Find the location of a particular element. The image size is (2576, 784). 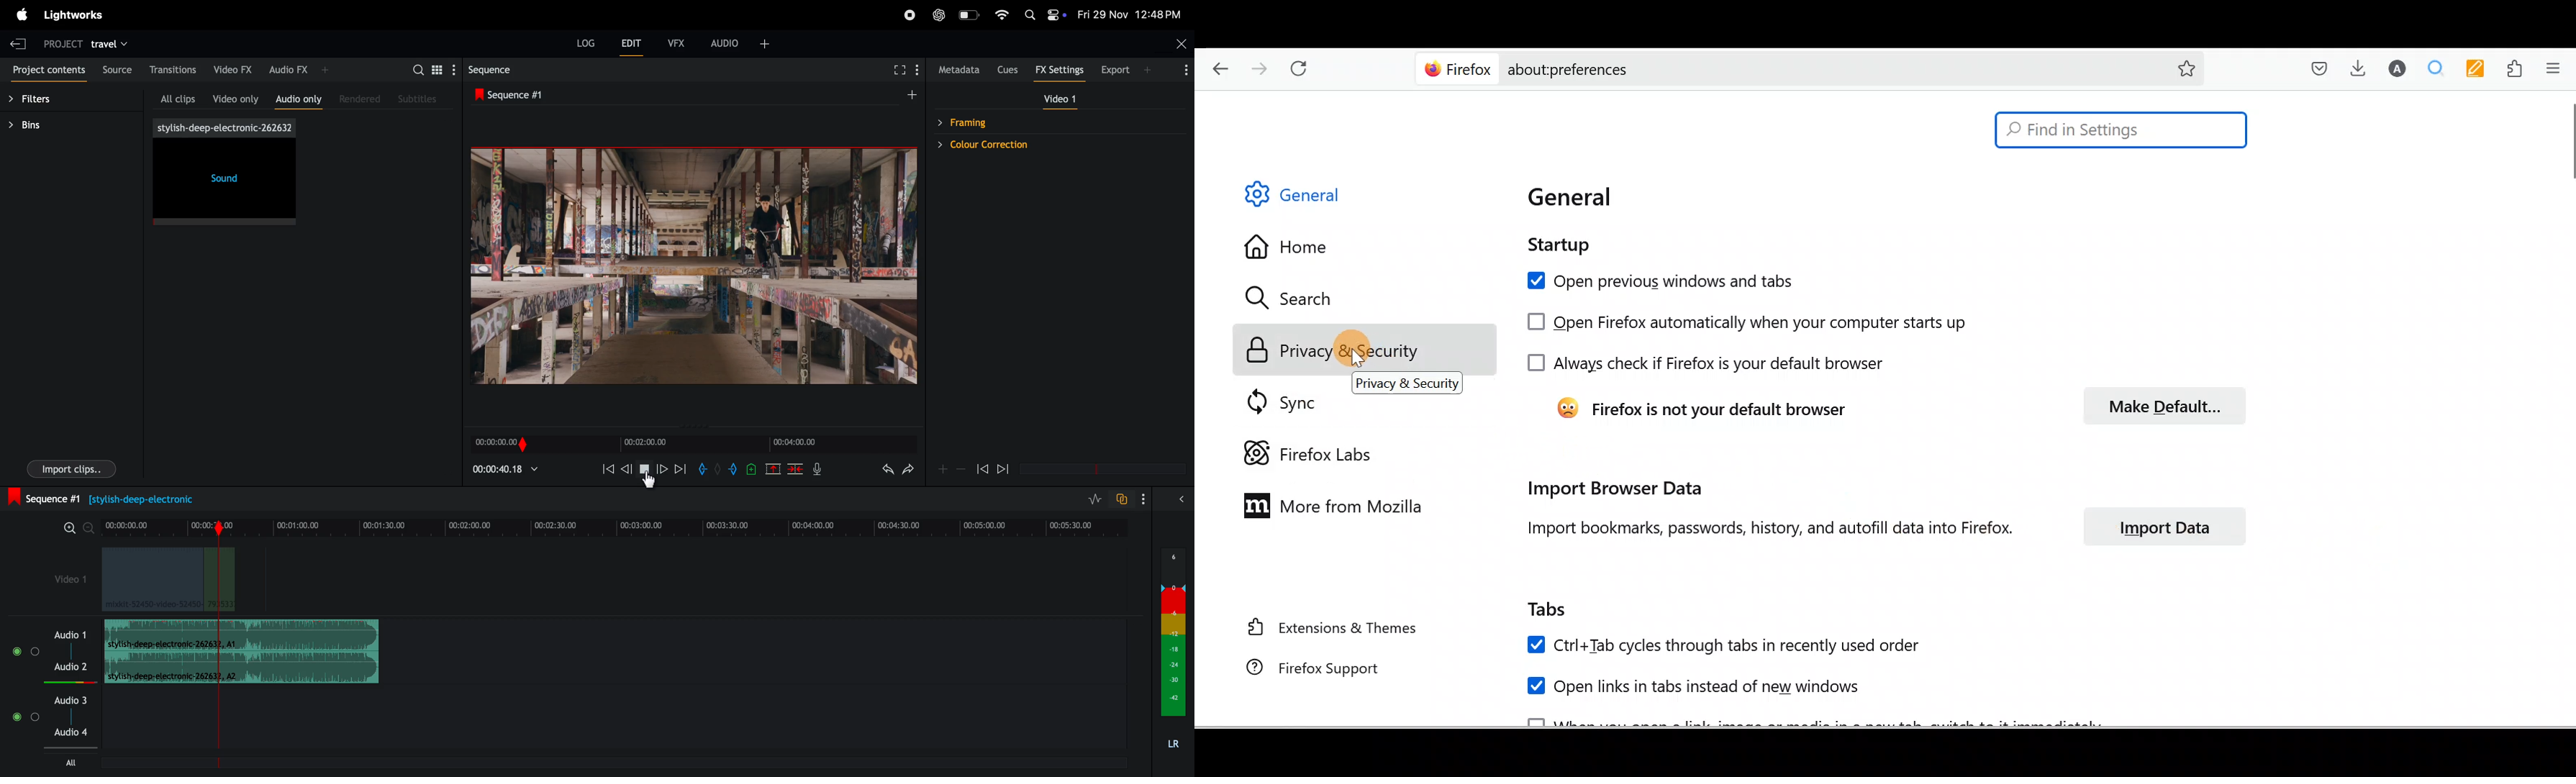

all clips is located at coordinates (178, 97).